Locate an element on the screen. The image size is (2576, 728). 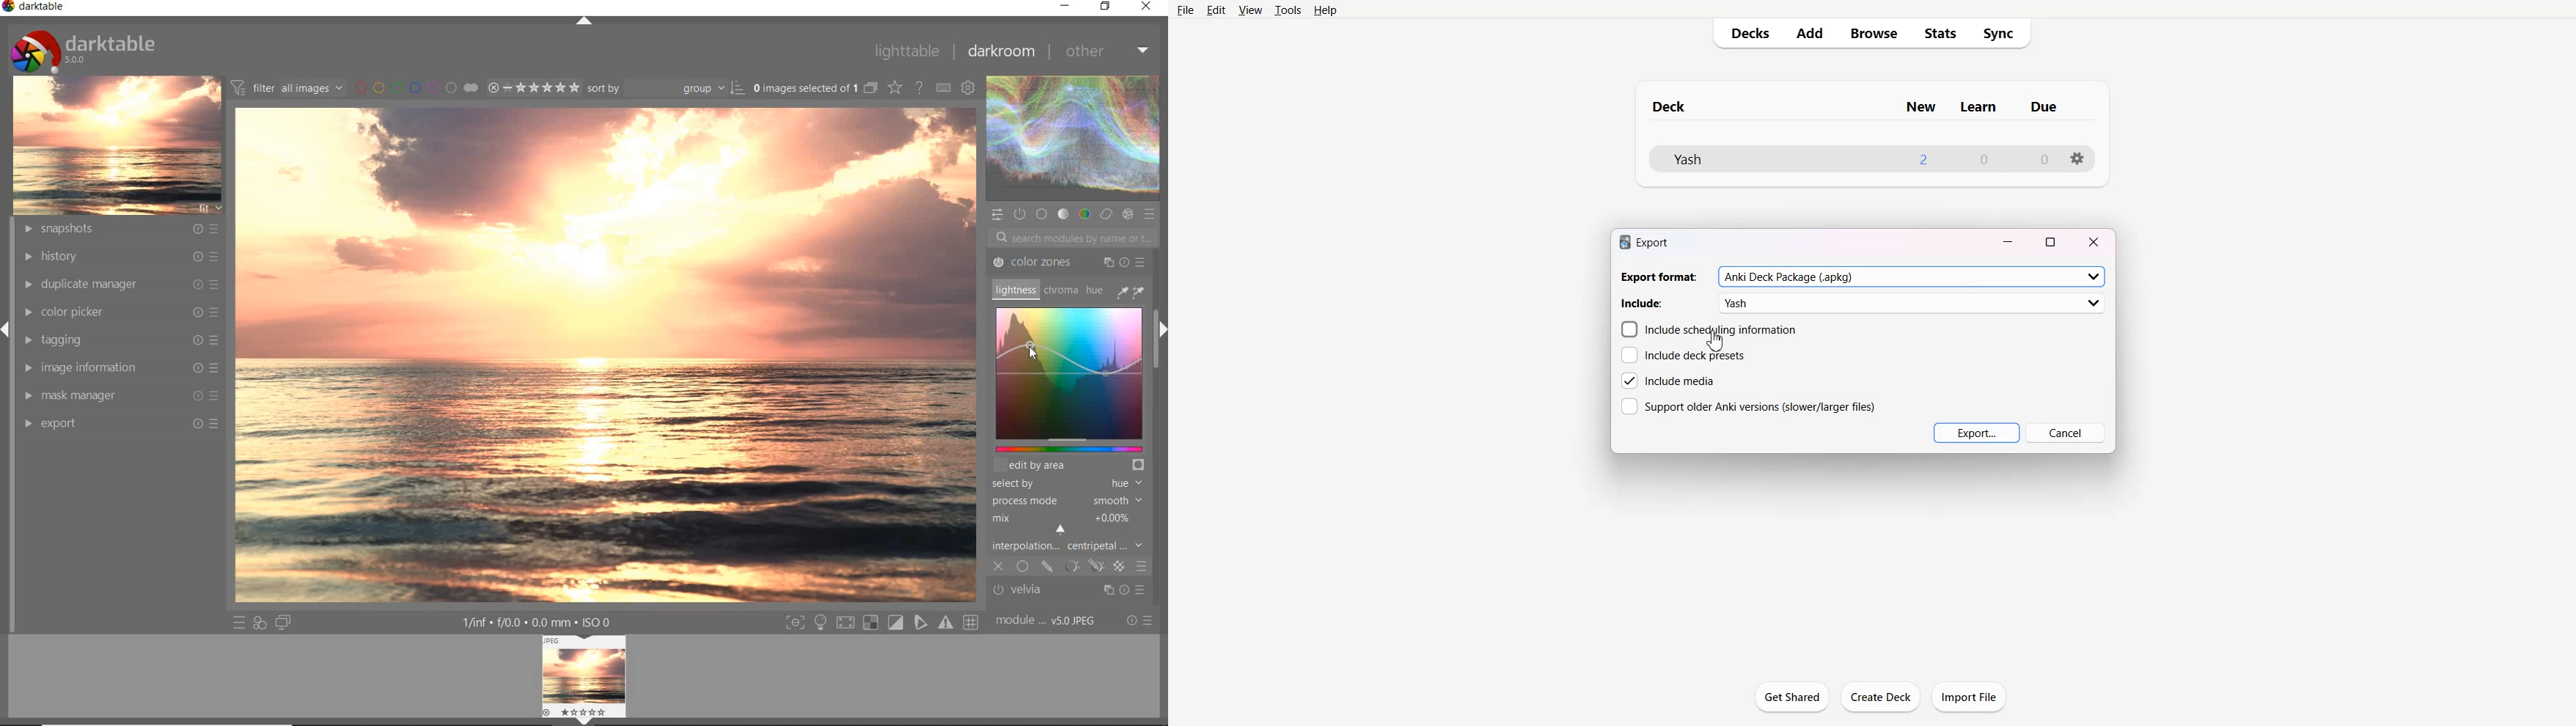
Help is located at coordinates (1328, 11).